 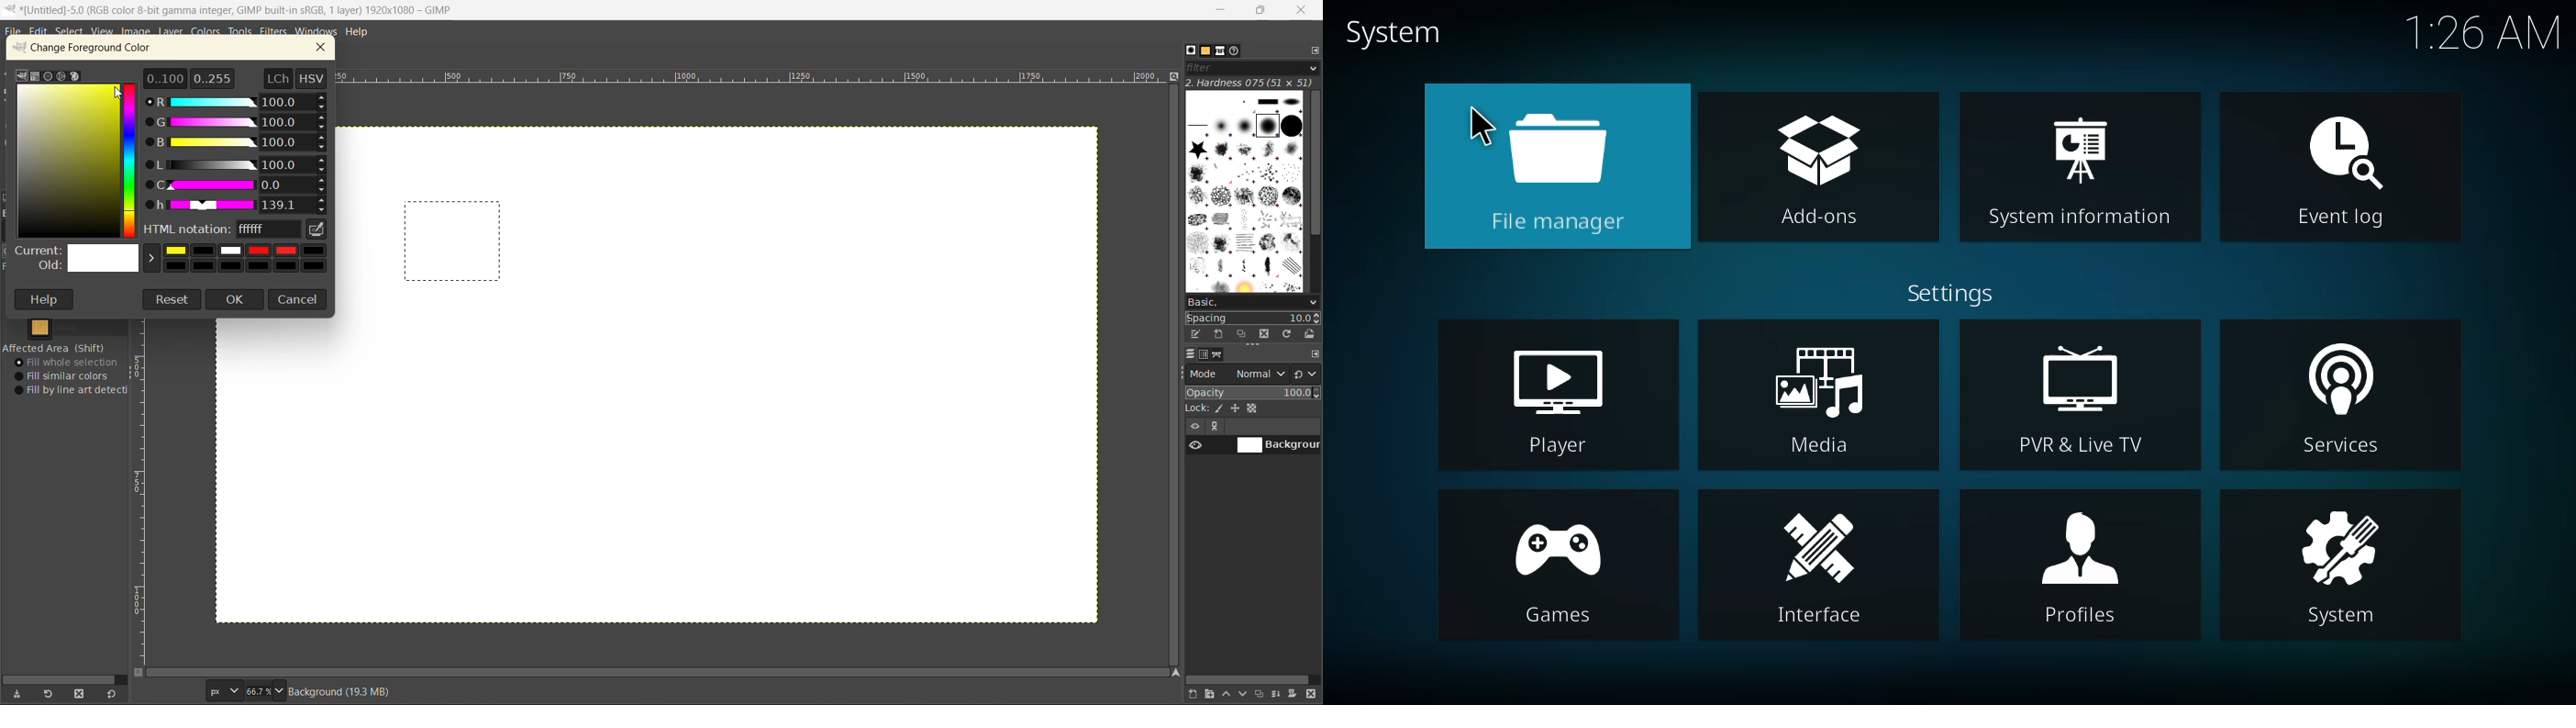 What do you see at coordinates (1193, 356) in the screenshot?
I see `layers` at bounding box center [1193, 356].